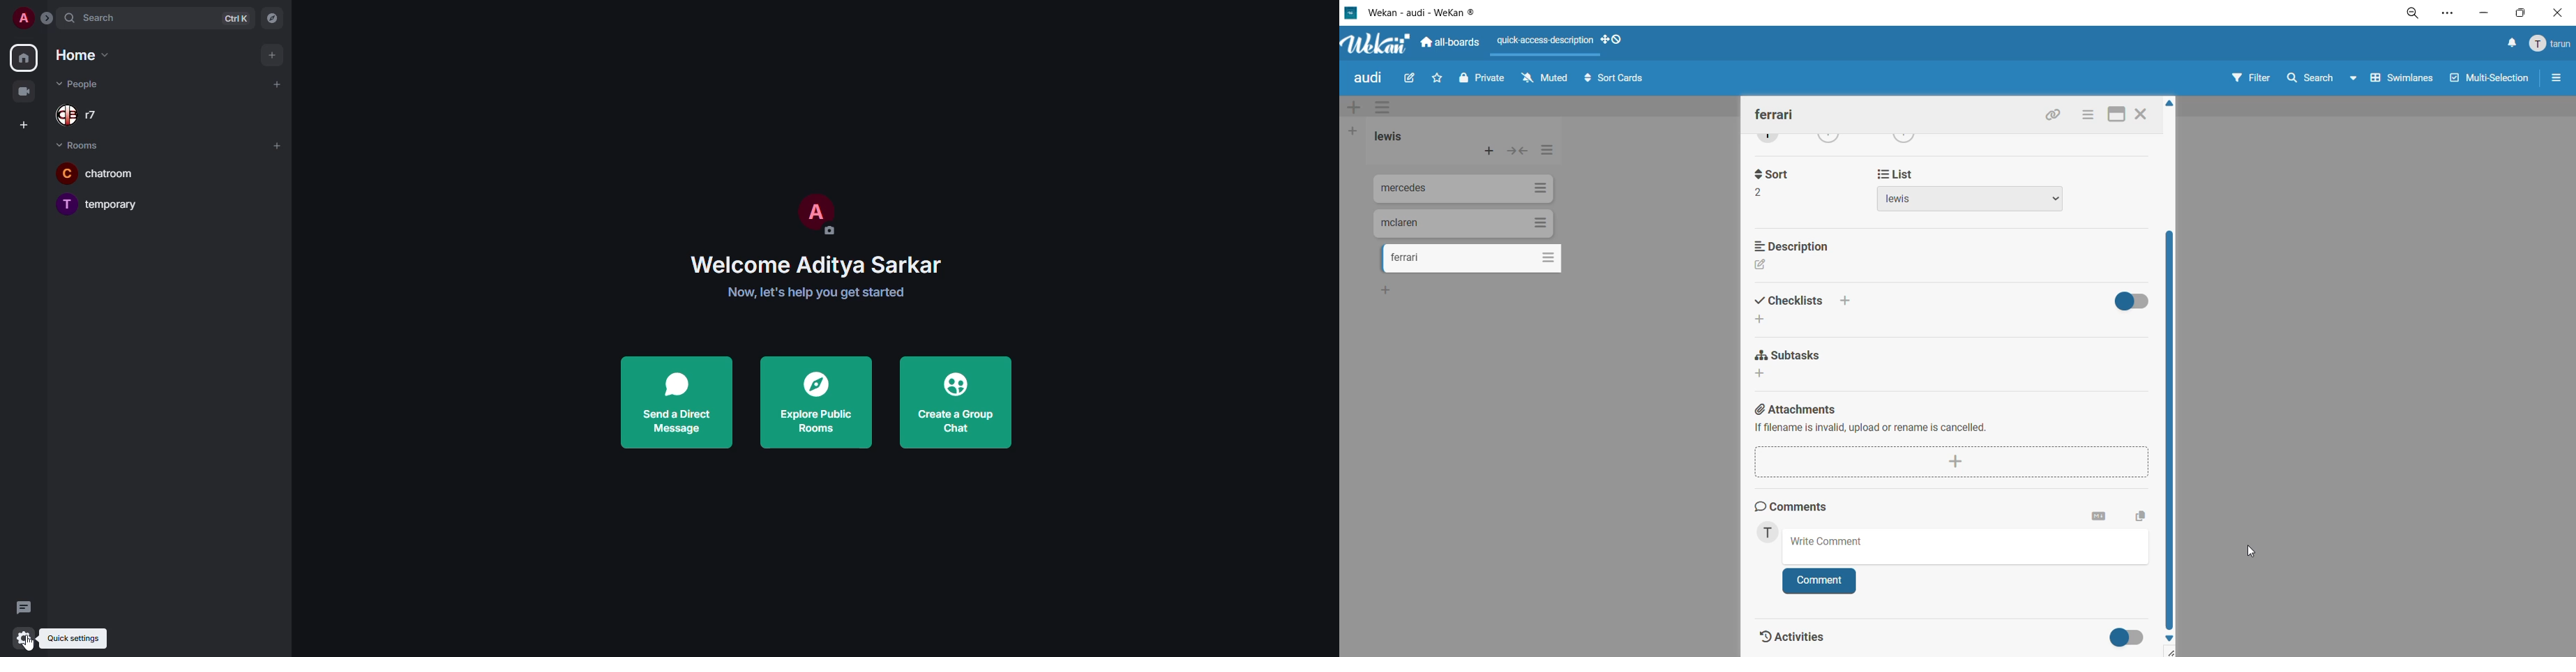 The image size is (2576, 672). Describe the element at coordinates (2322, 80) in the screenshot. I see `search` at that location.